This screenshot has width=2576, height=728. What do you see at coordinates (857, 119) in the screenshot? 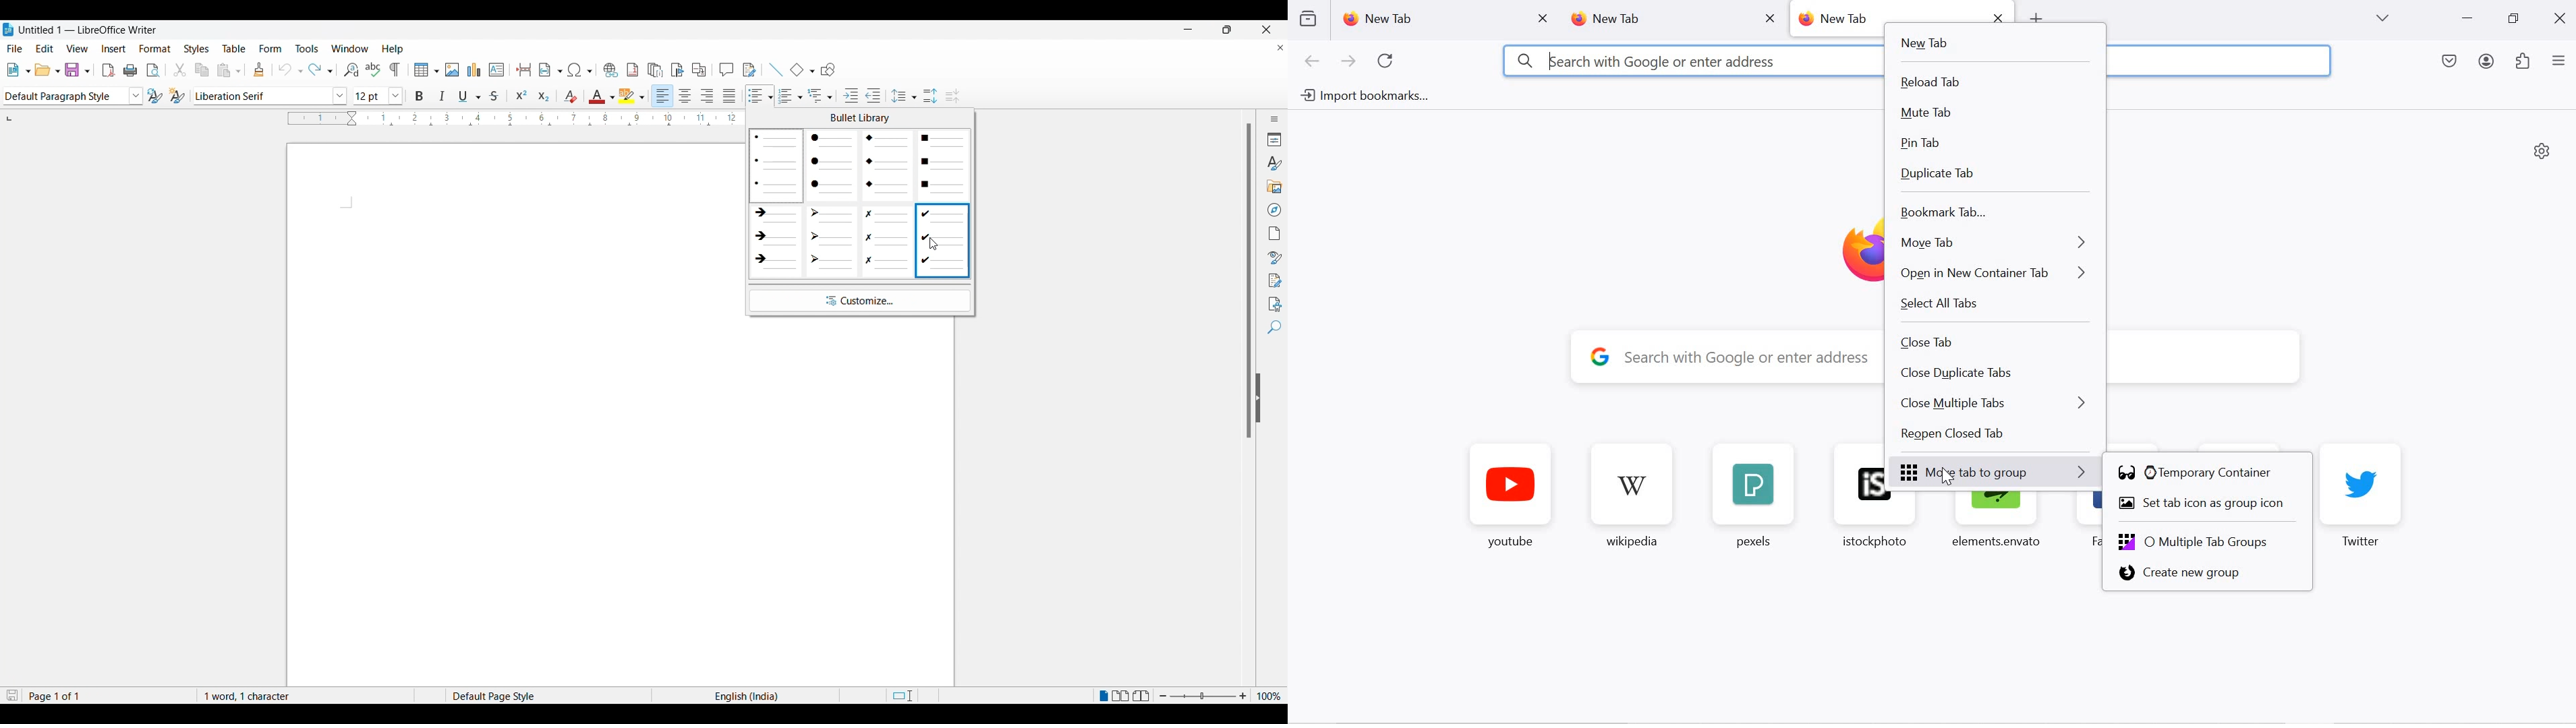
I see `bullet library` at bounding box center [857, 119].